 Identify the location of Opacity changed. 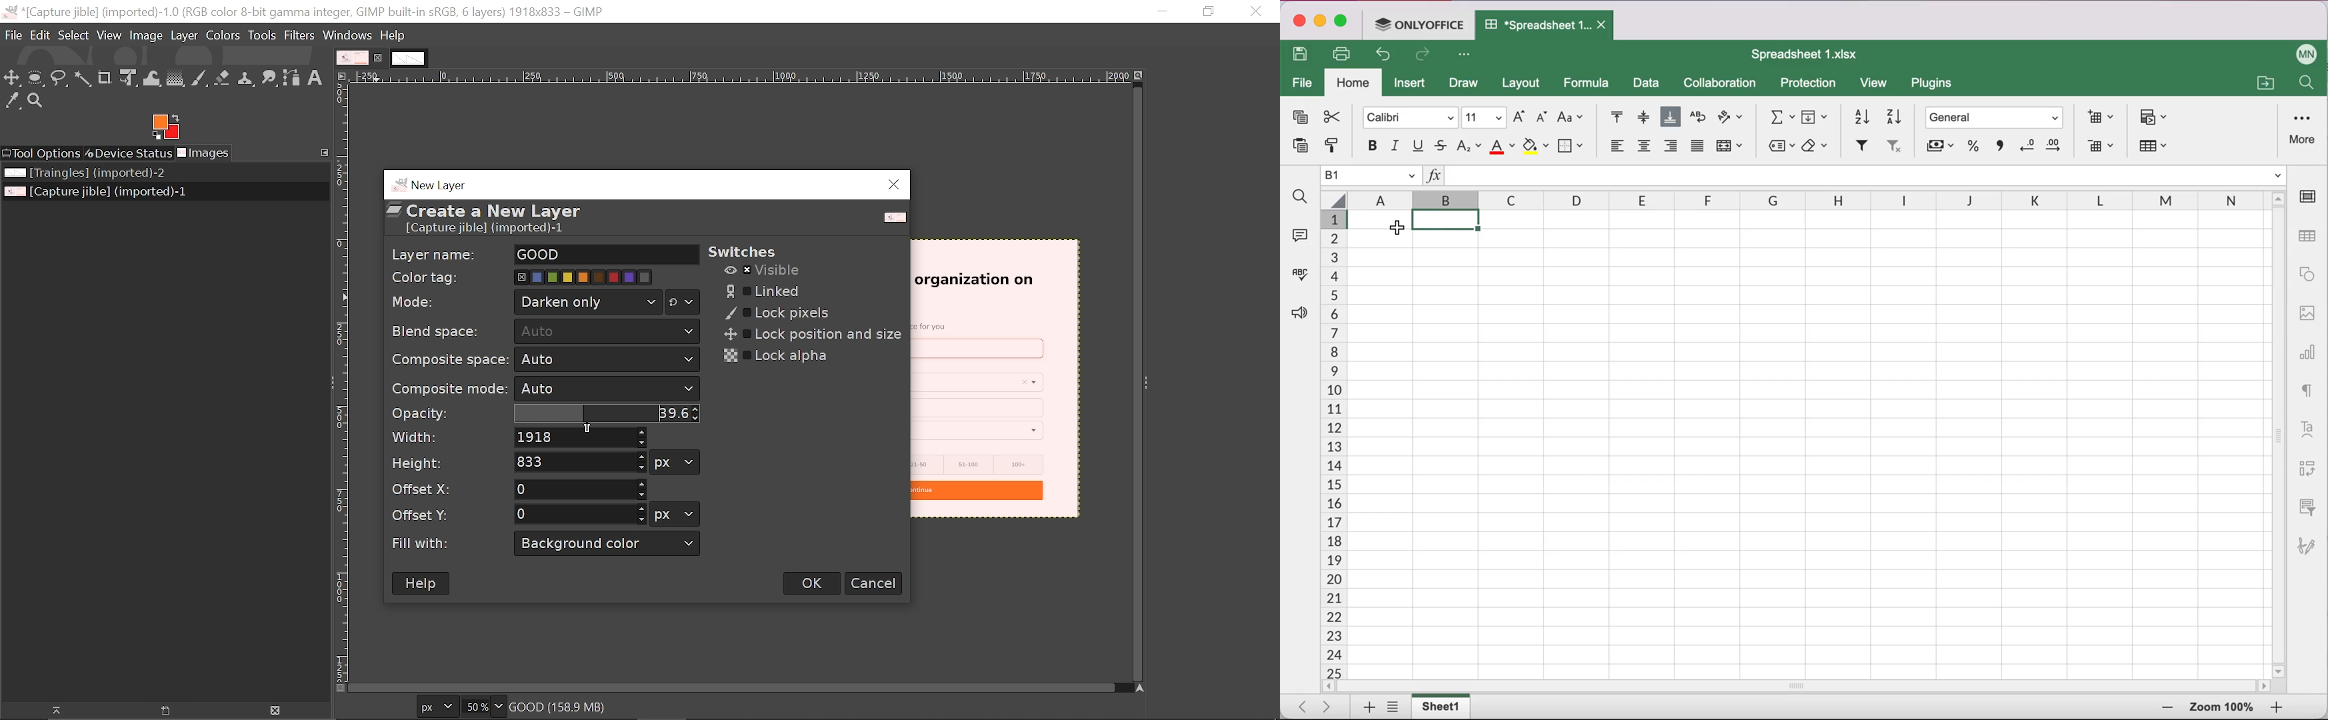
(603, 413).